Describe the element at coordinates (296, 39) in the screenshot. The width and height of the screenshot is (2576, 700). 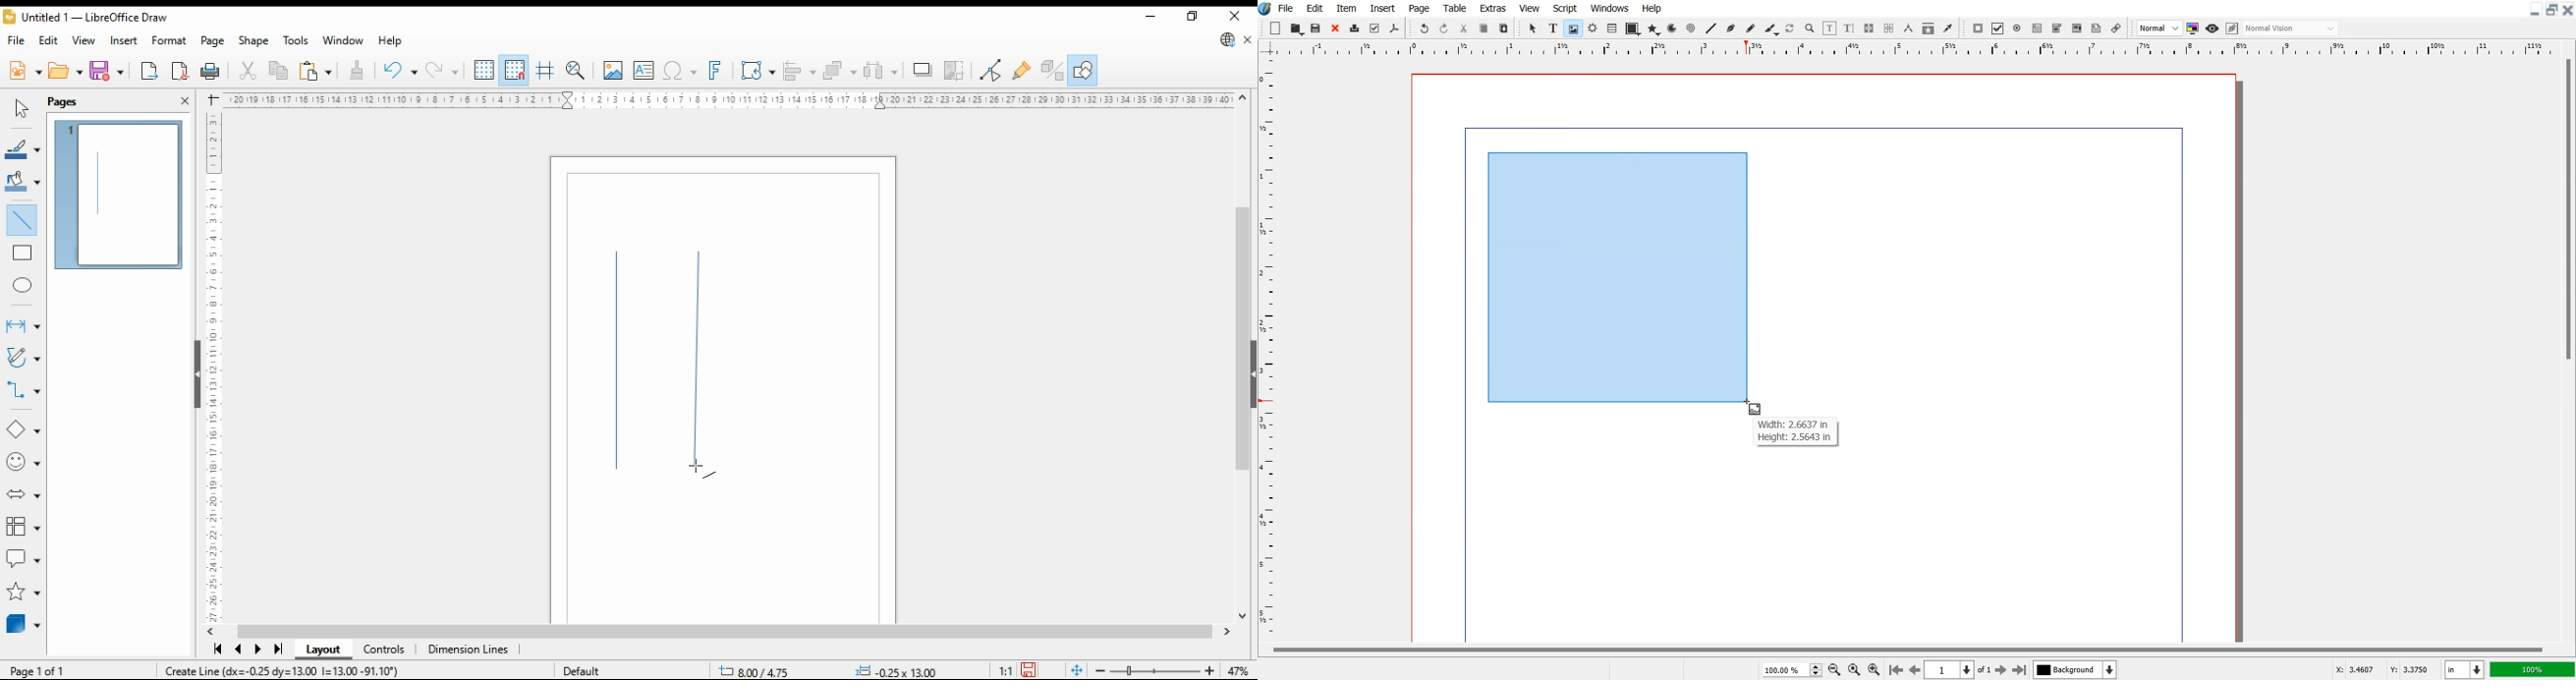
I see `tools` at that location.